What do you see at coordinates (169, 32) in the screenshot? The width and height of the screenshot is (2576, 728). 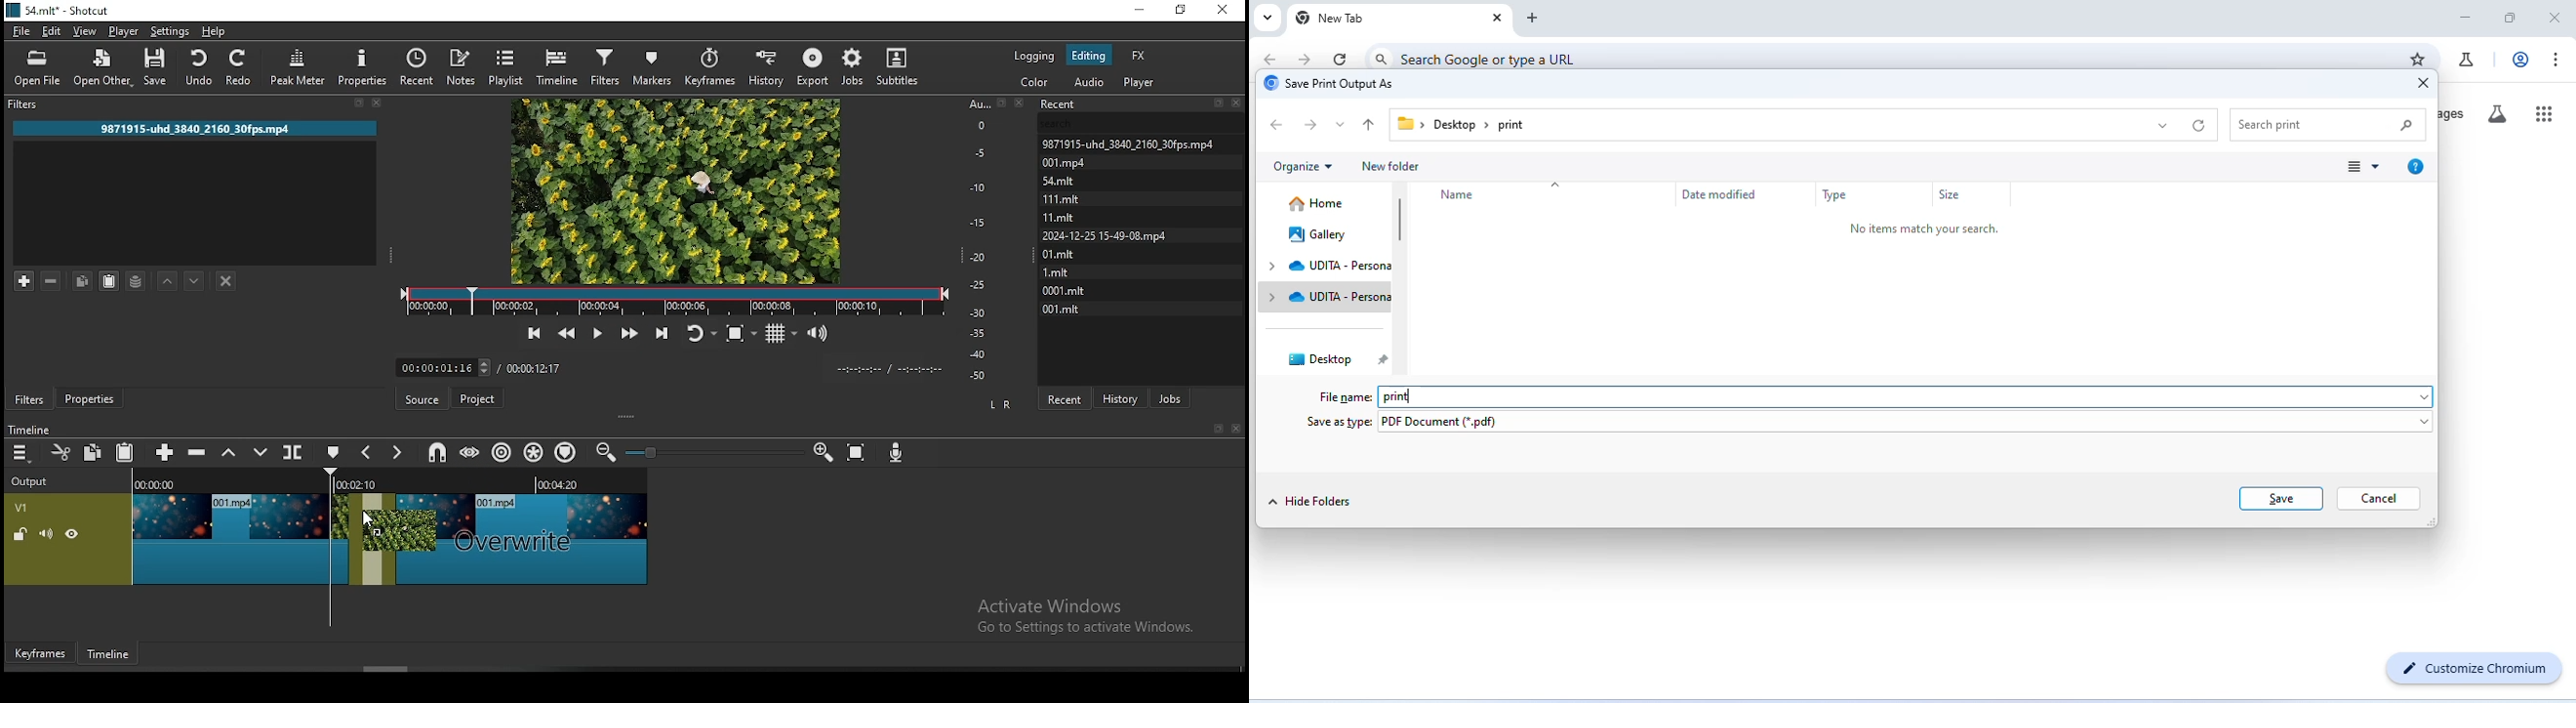 I see `settings` at bounding box center [169, 32].